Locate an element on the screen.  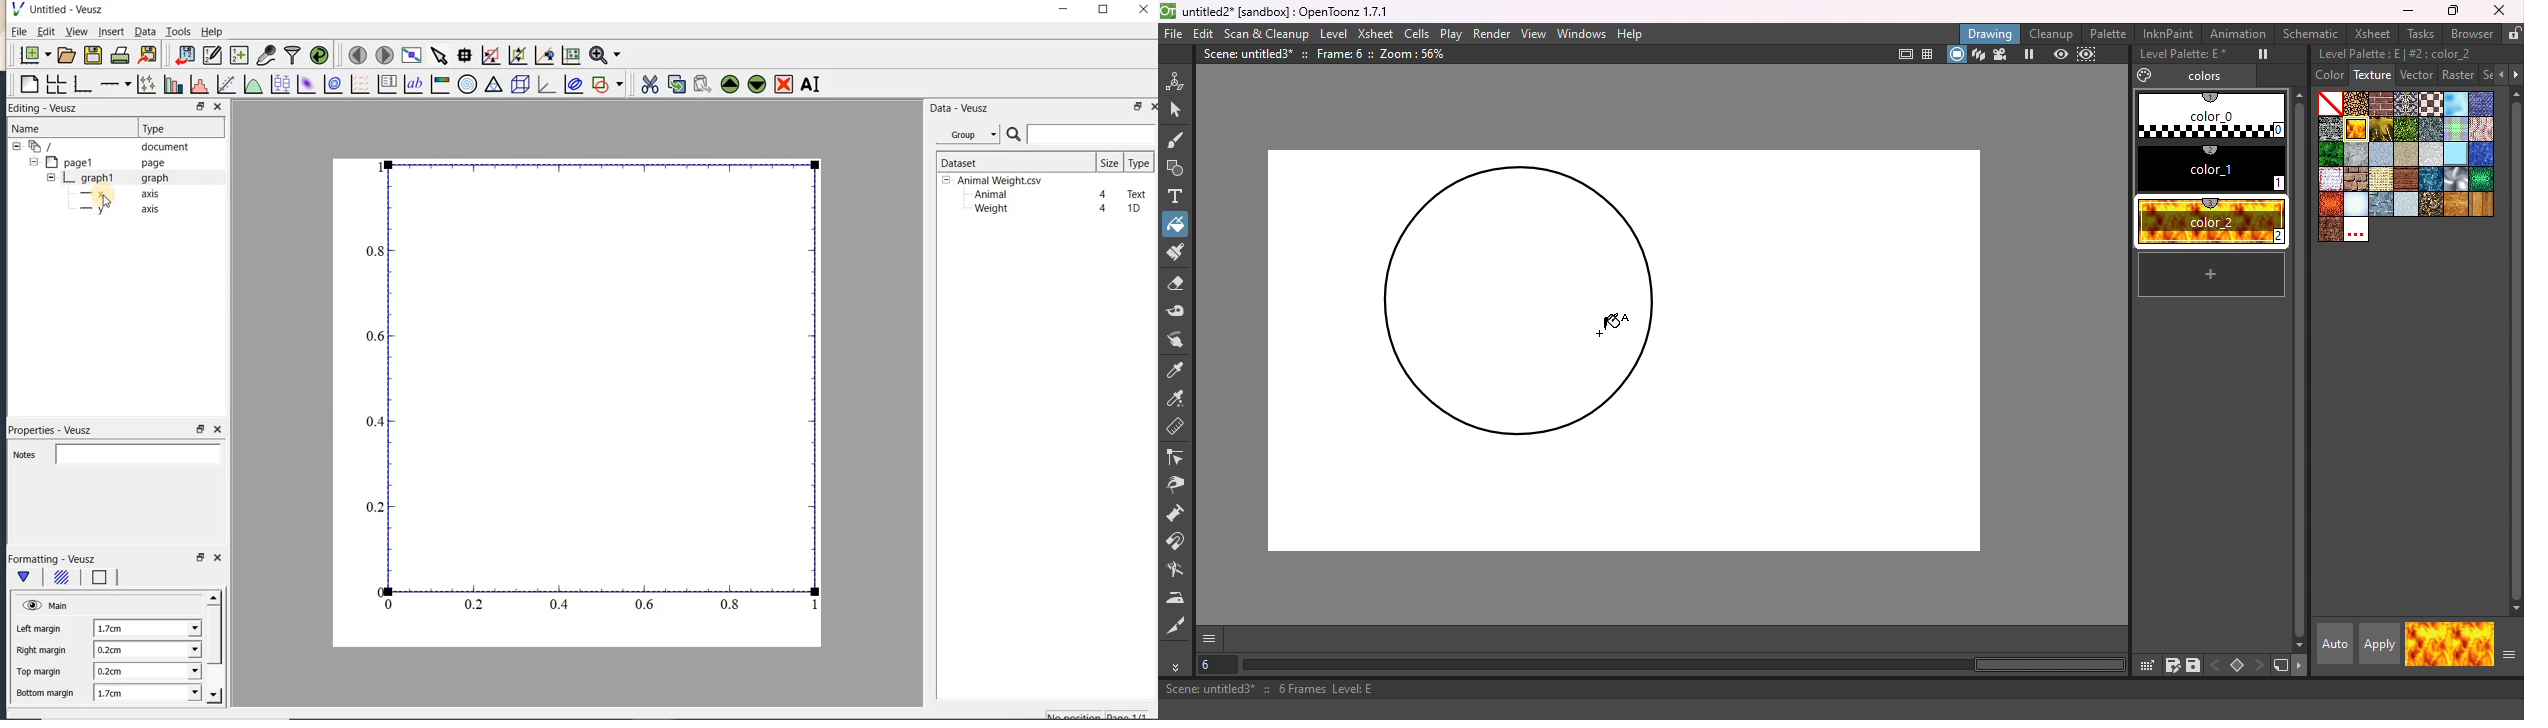
woodplanks.bmp is located at coordinates (2482, 205).